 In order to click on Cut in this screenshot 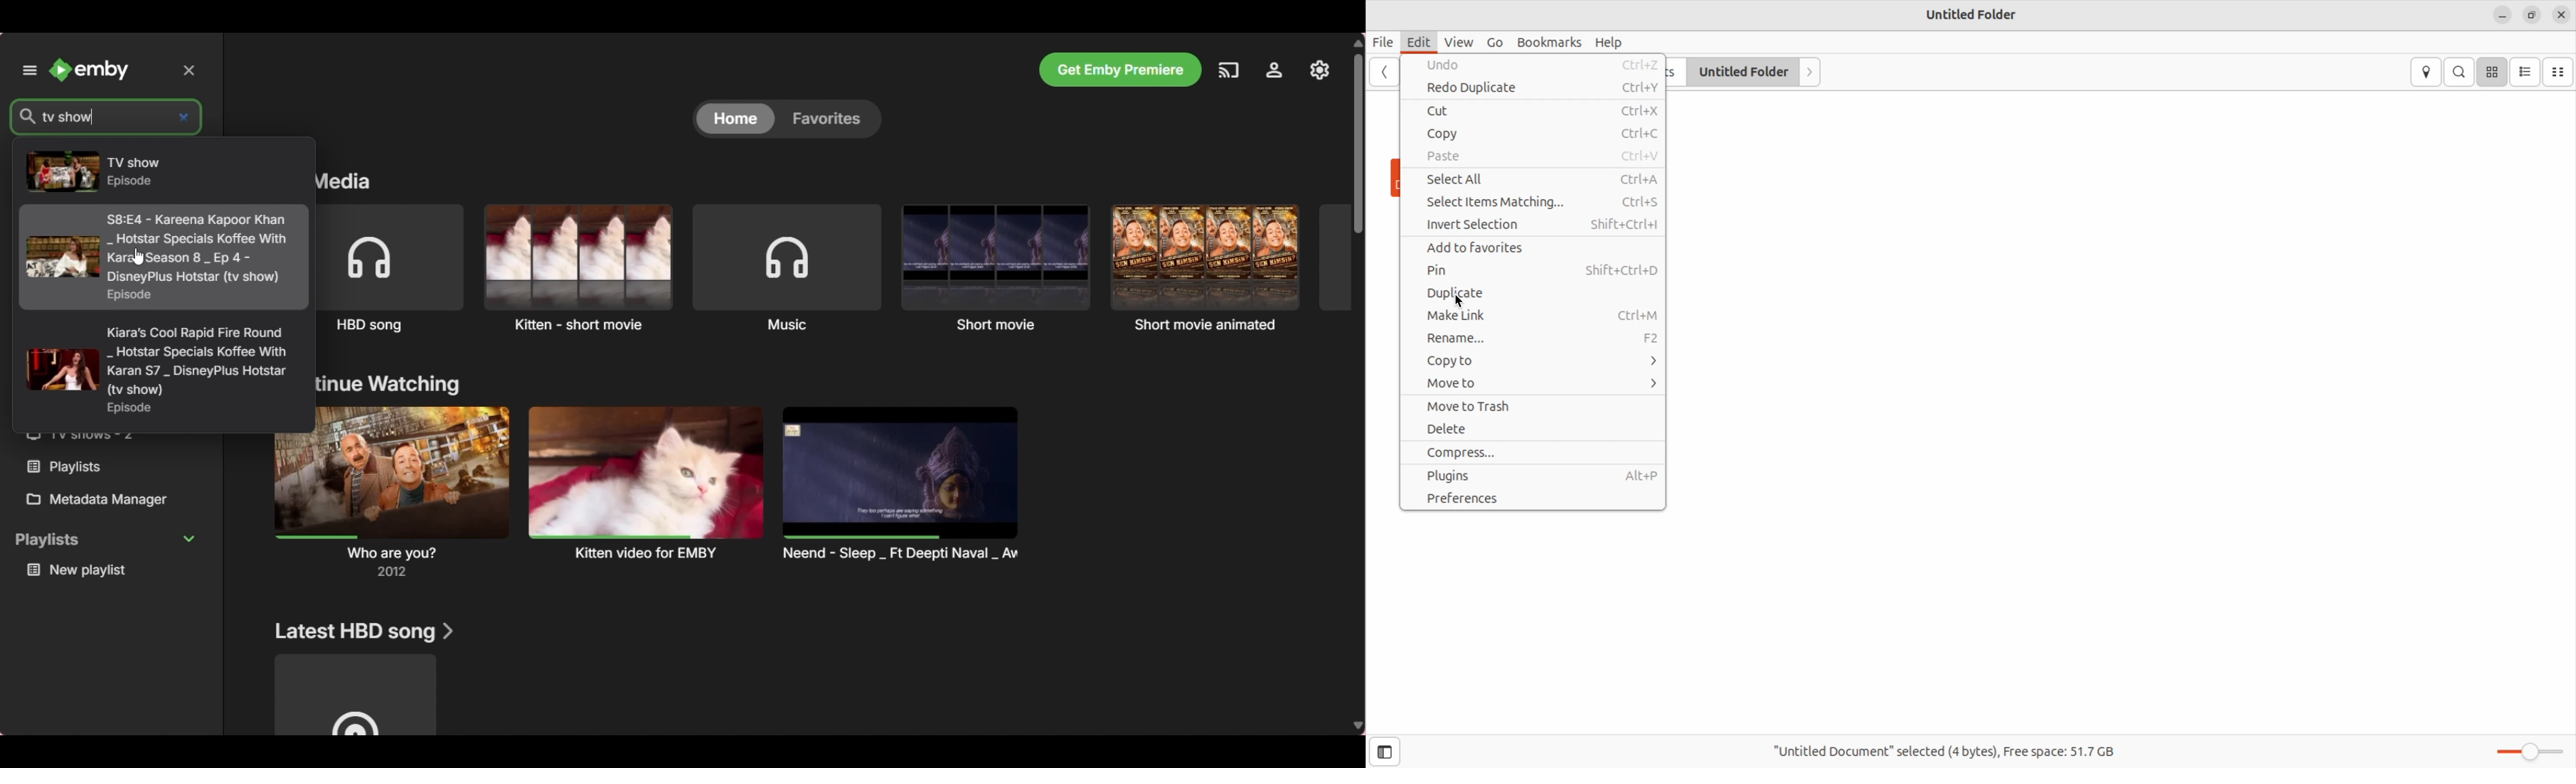, I will do `click(1533, 110)`.